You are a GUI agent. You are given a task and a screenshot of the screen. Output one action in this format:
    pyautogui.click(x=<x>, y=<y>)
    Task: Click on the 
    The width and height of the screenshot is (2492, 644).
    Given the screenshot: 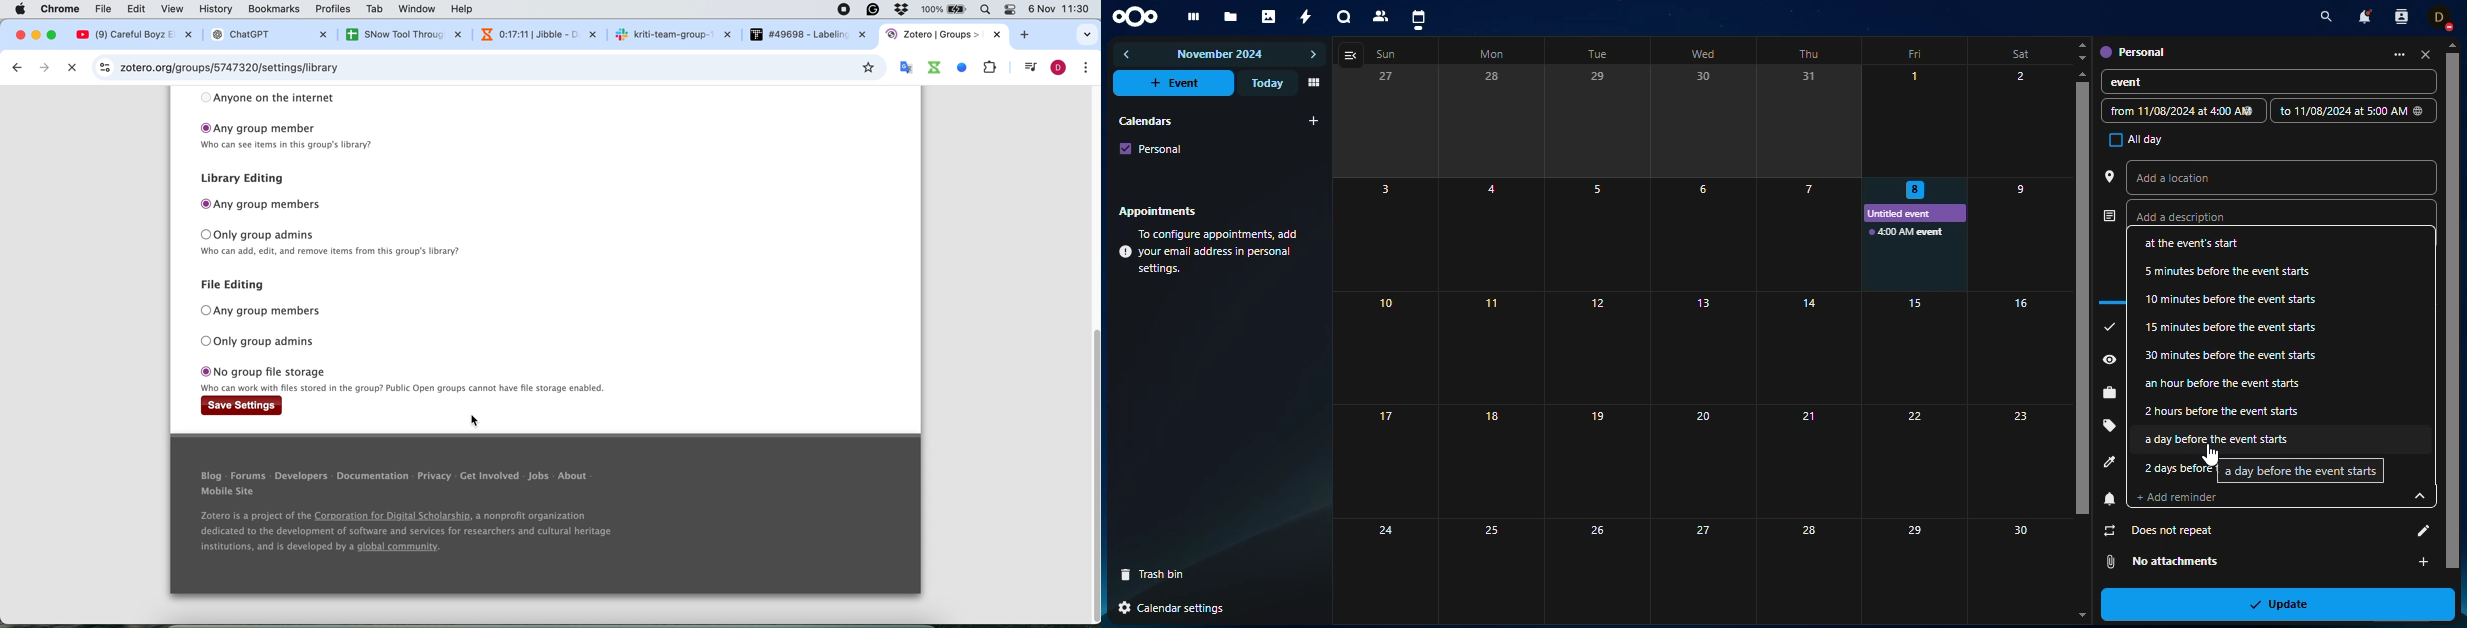 What is the action you would take?
    pyautogui.click(x=1913, y=460)
    